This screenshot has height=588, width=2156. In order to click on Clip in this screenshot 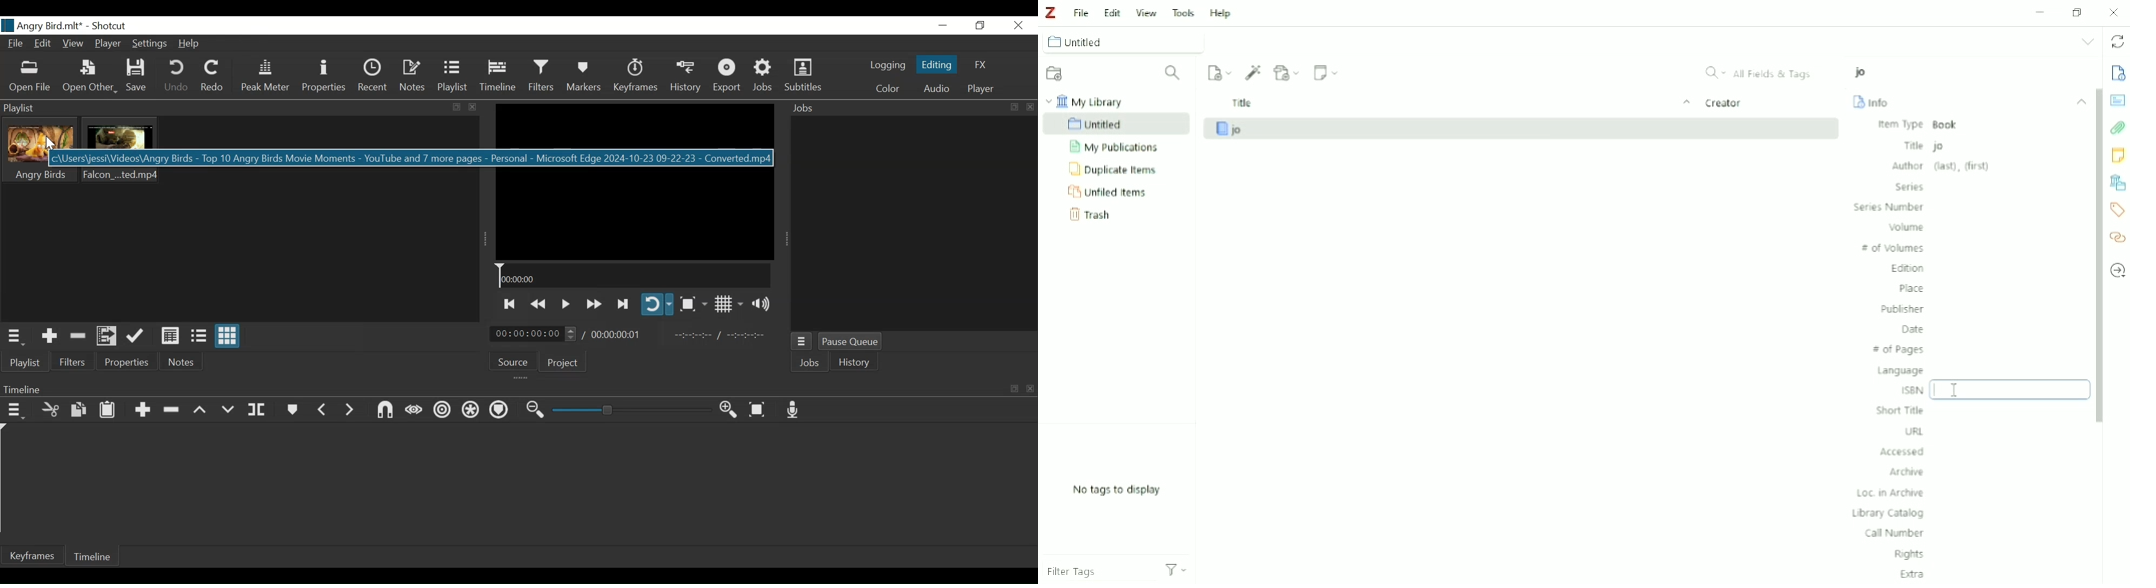, I will do `click(38, 150)`.